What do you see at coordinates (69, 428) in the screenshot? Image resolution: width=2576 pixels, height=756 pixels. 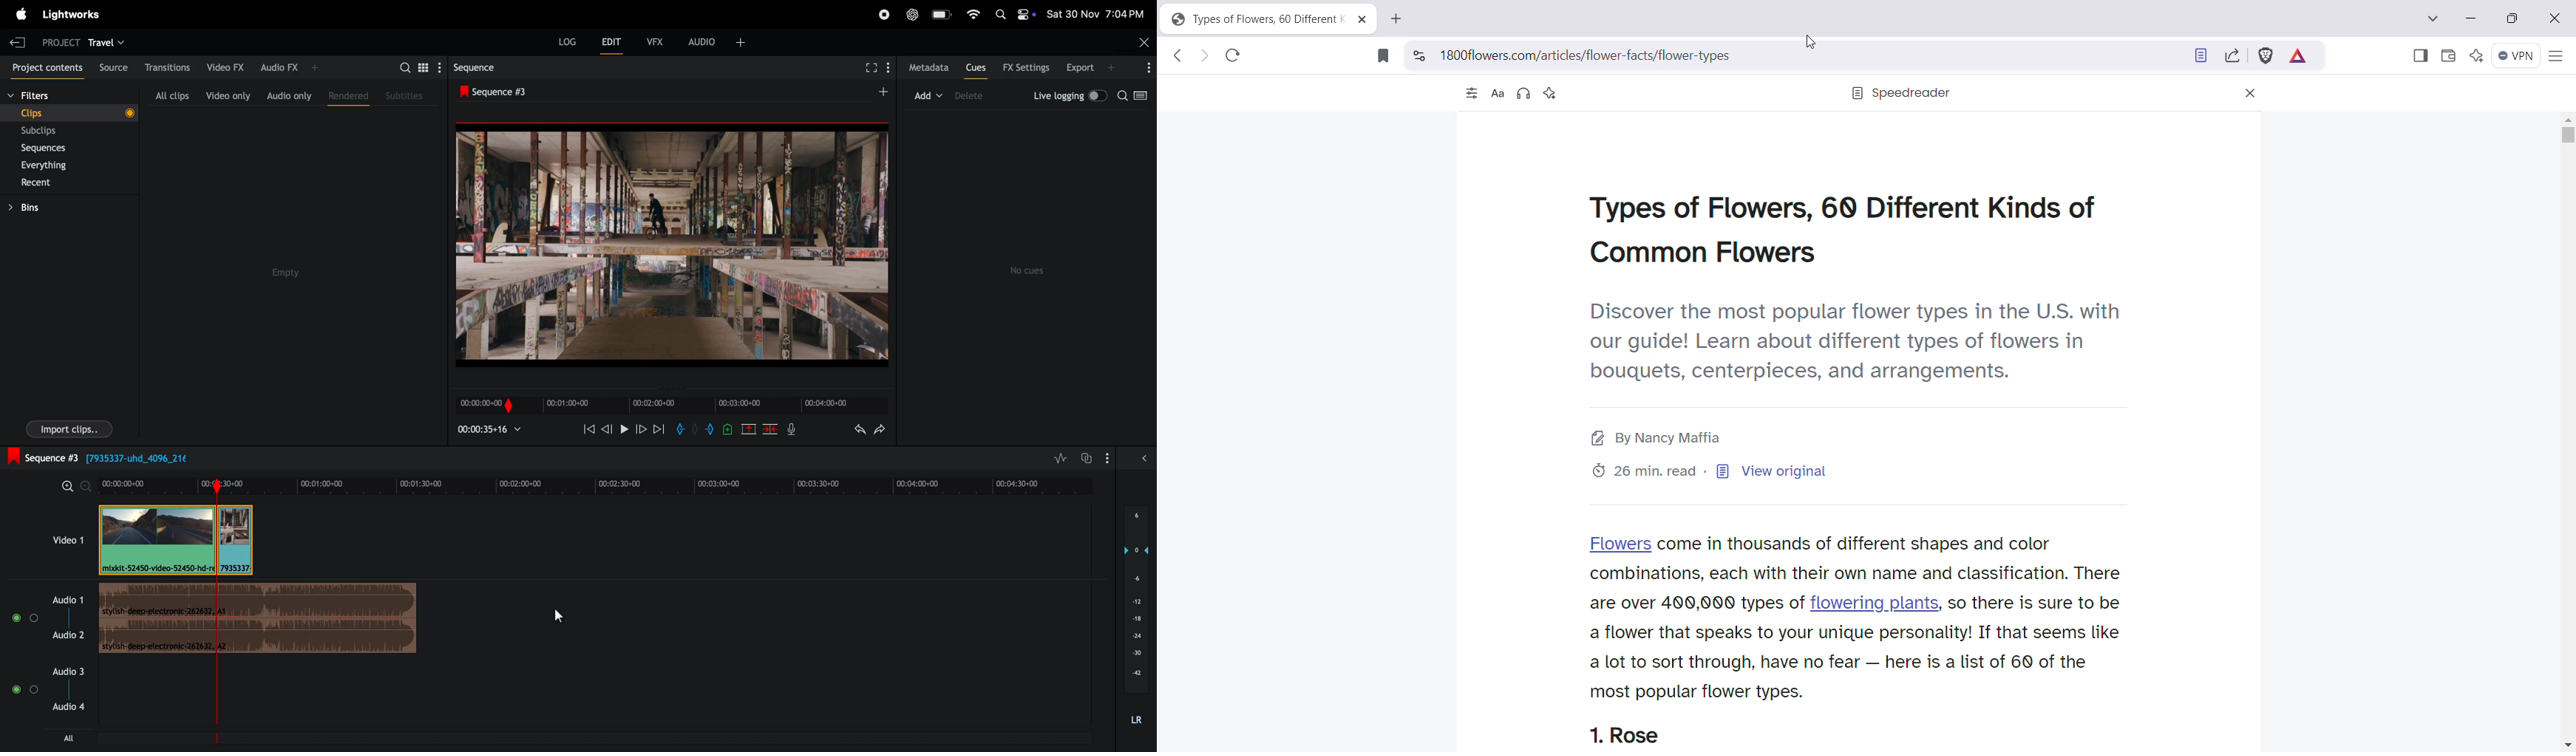 I see `import clips` at bounding box center [69, 428].